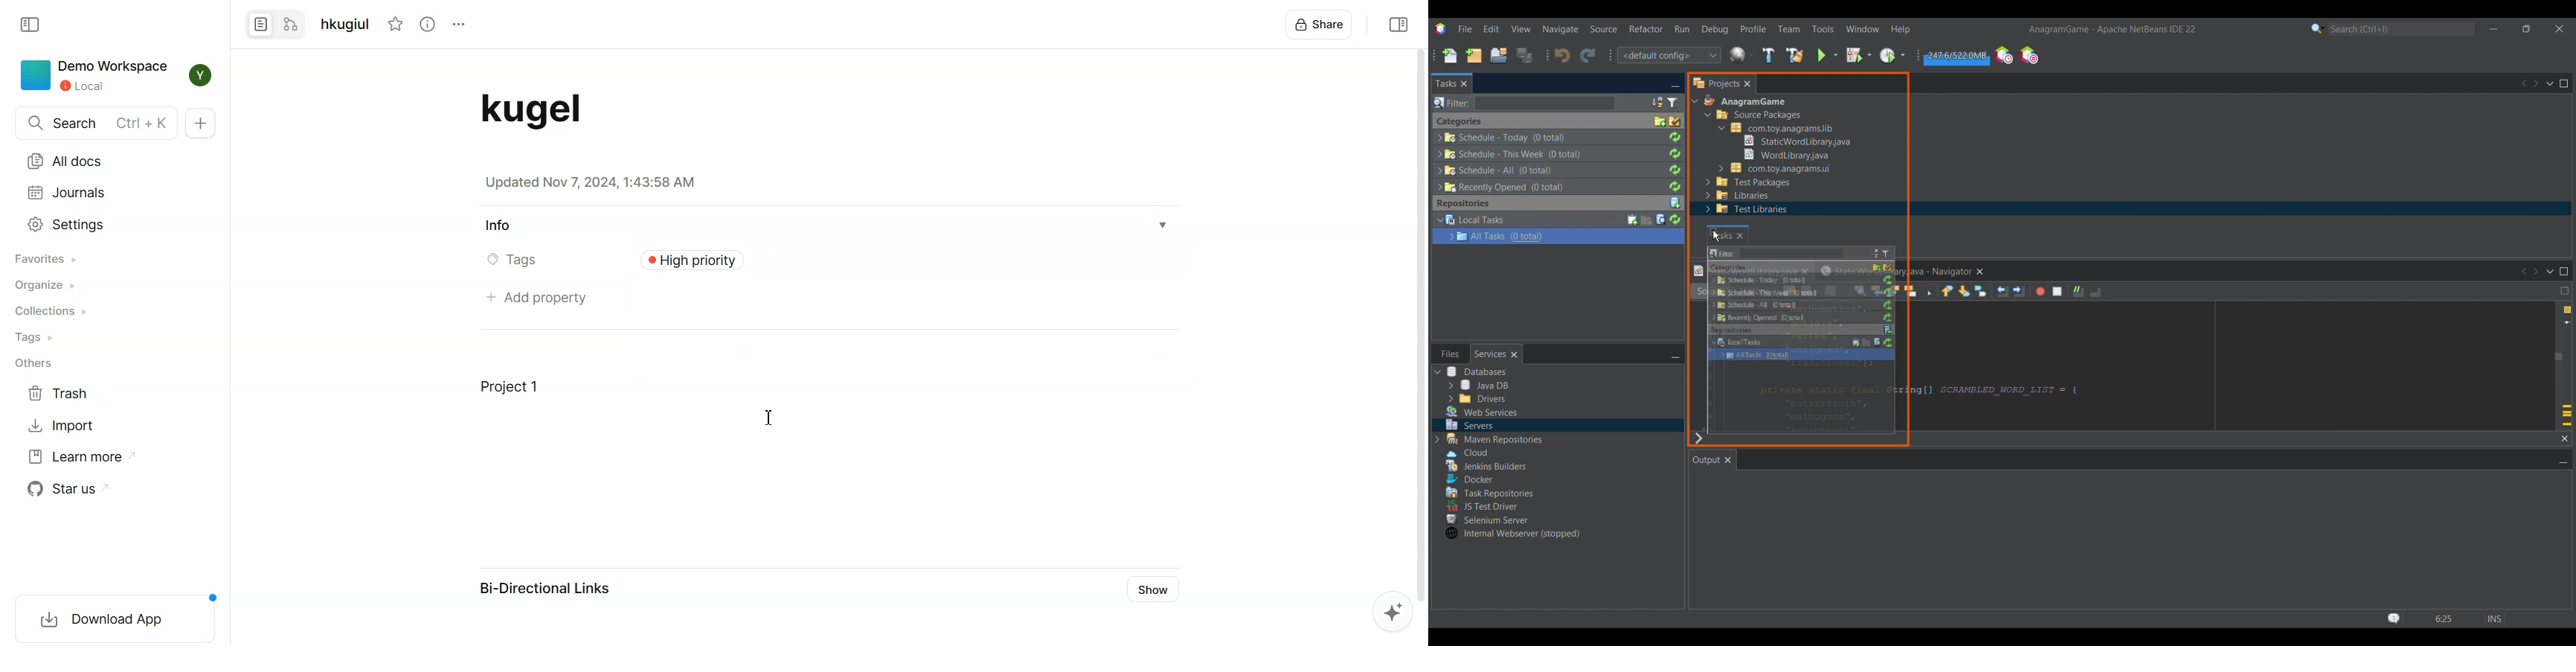 This screenshot has height=672, width=2576. What do you see at coordinates (2028, 55) in the screenshot?
I see `Pause I/O checks` at bounding box center [2028, 55].